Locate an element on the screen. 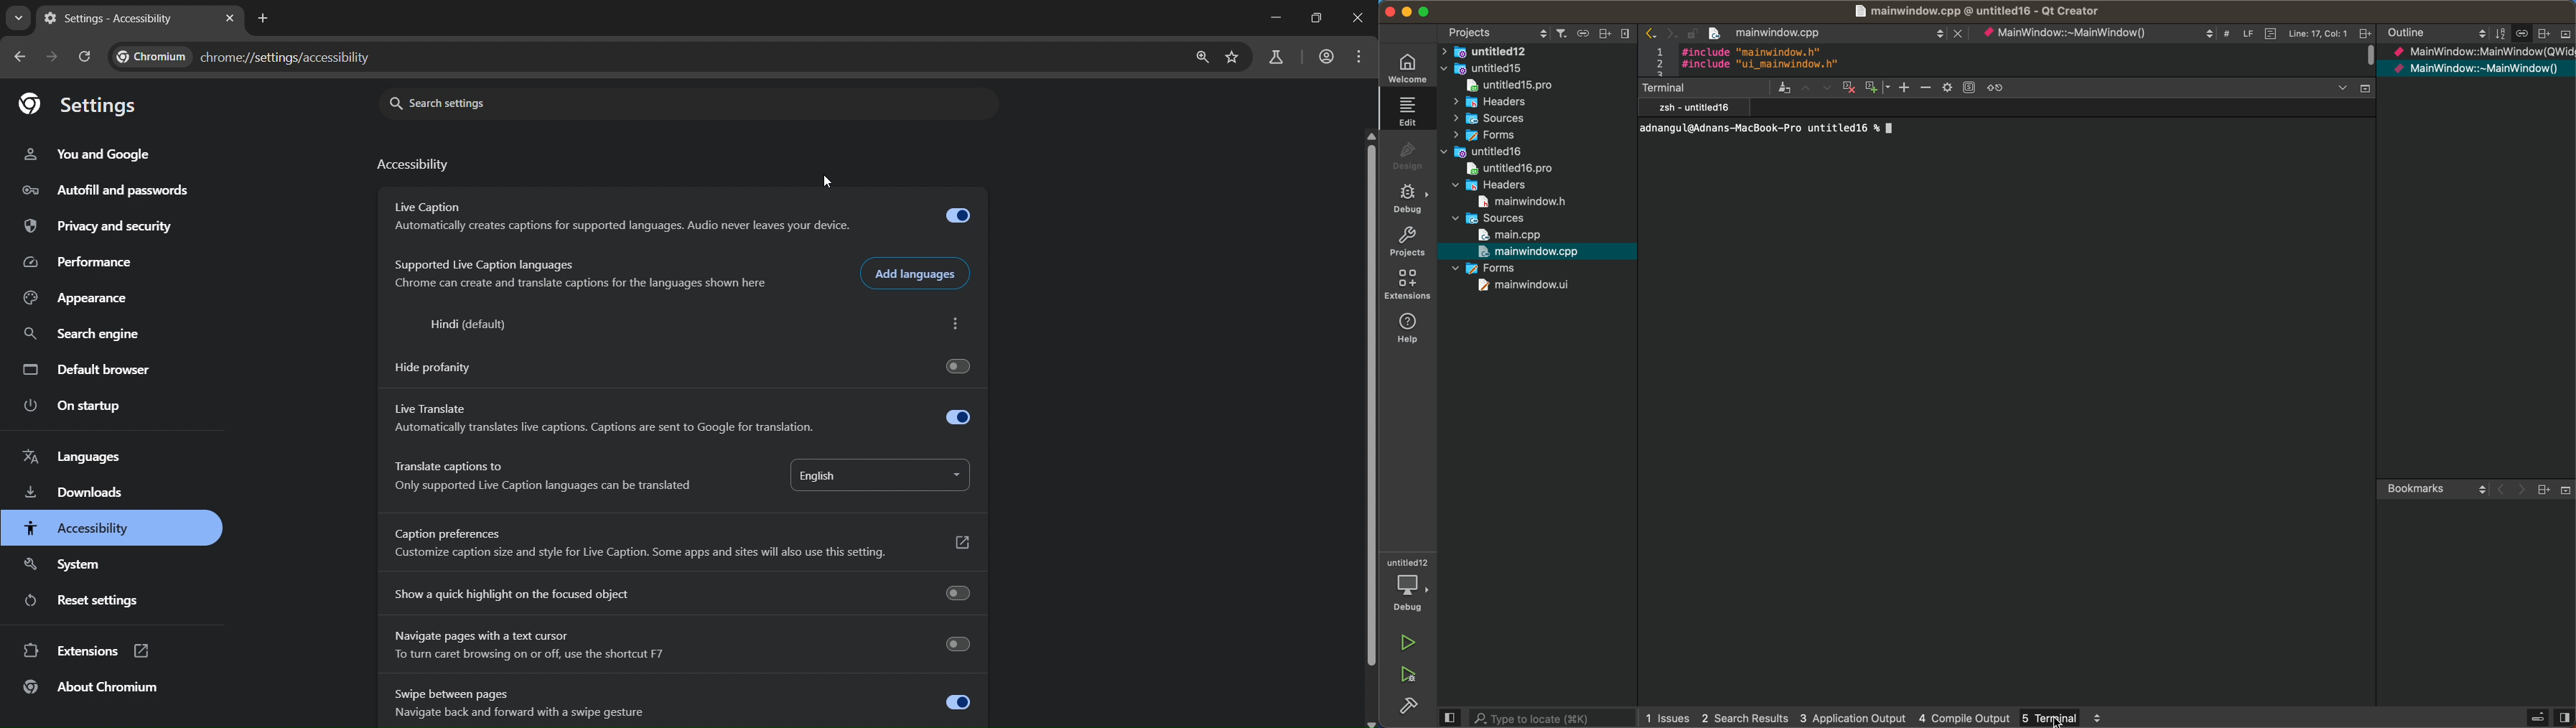 This screenshot has height=728, width=2576. you and google is located at coordinates (91, 151).